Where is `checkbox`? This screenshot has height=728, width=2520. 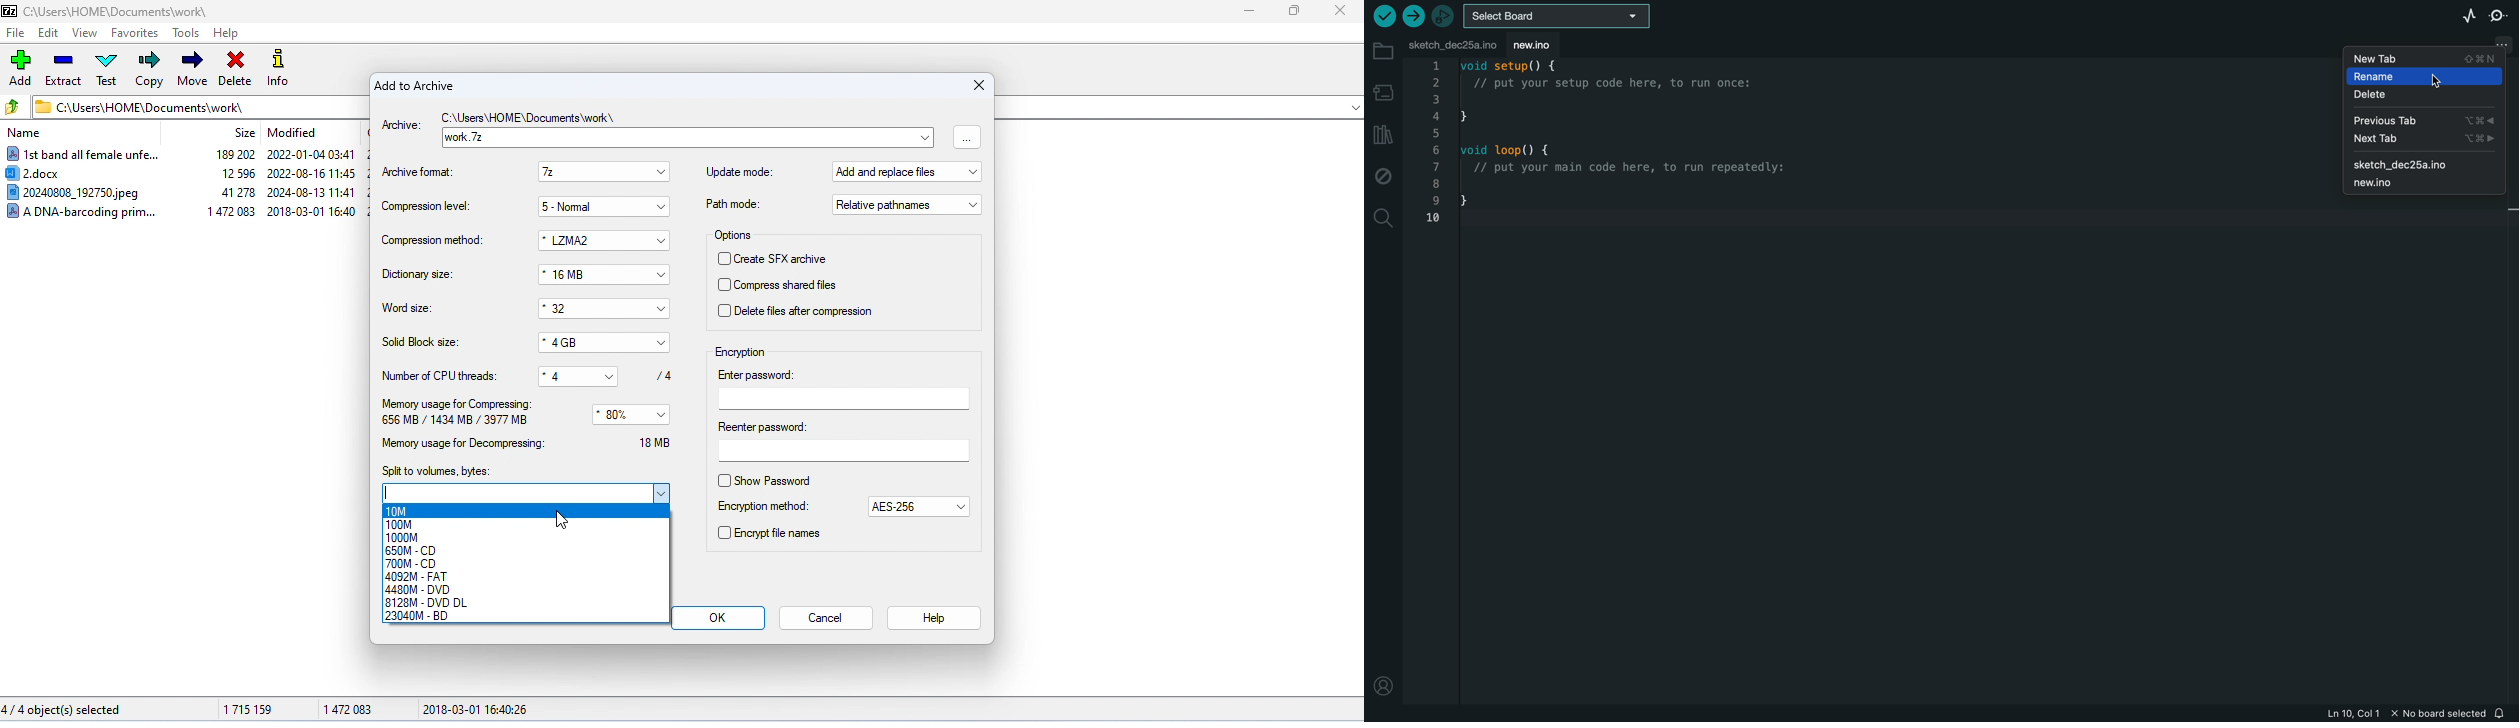
checkbox is located at coordinates (723, 286).